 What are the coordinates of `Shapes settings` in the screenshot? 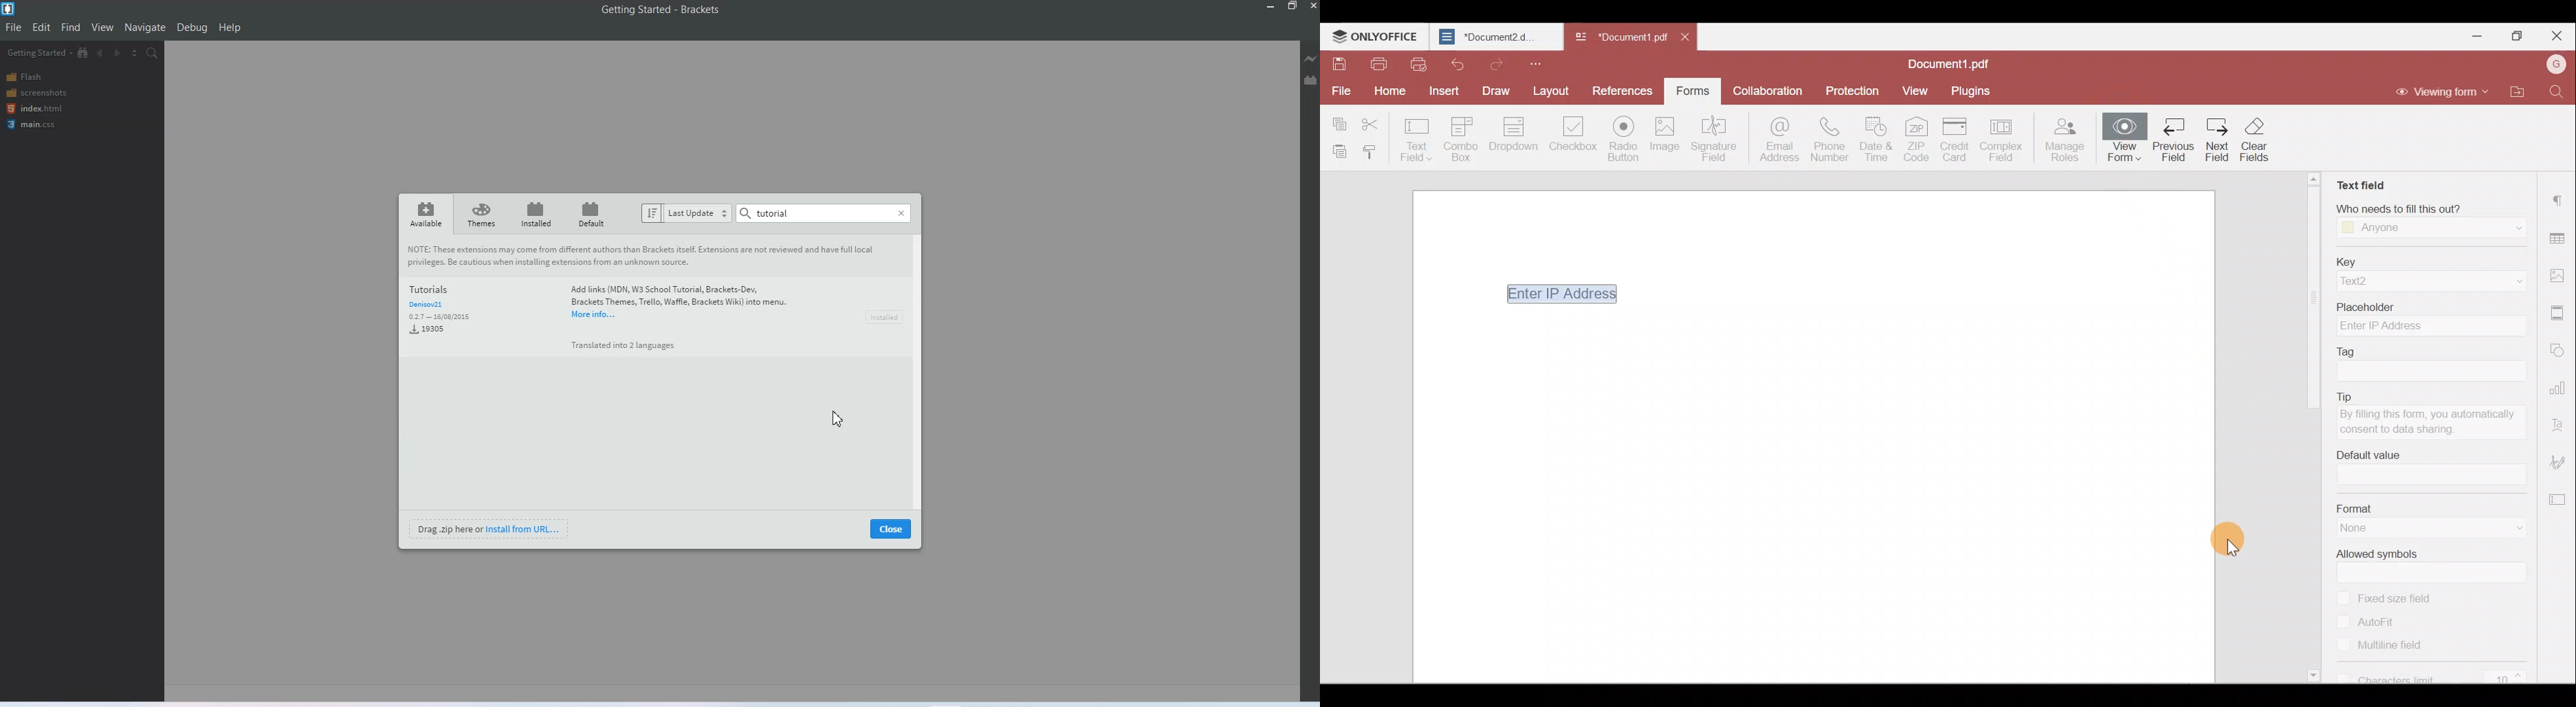 It's located at (2561, 351).